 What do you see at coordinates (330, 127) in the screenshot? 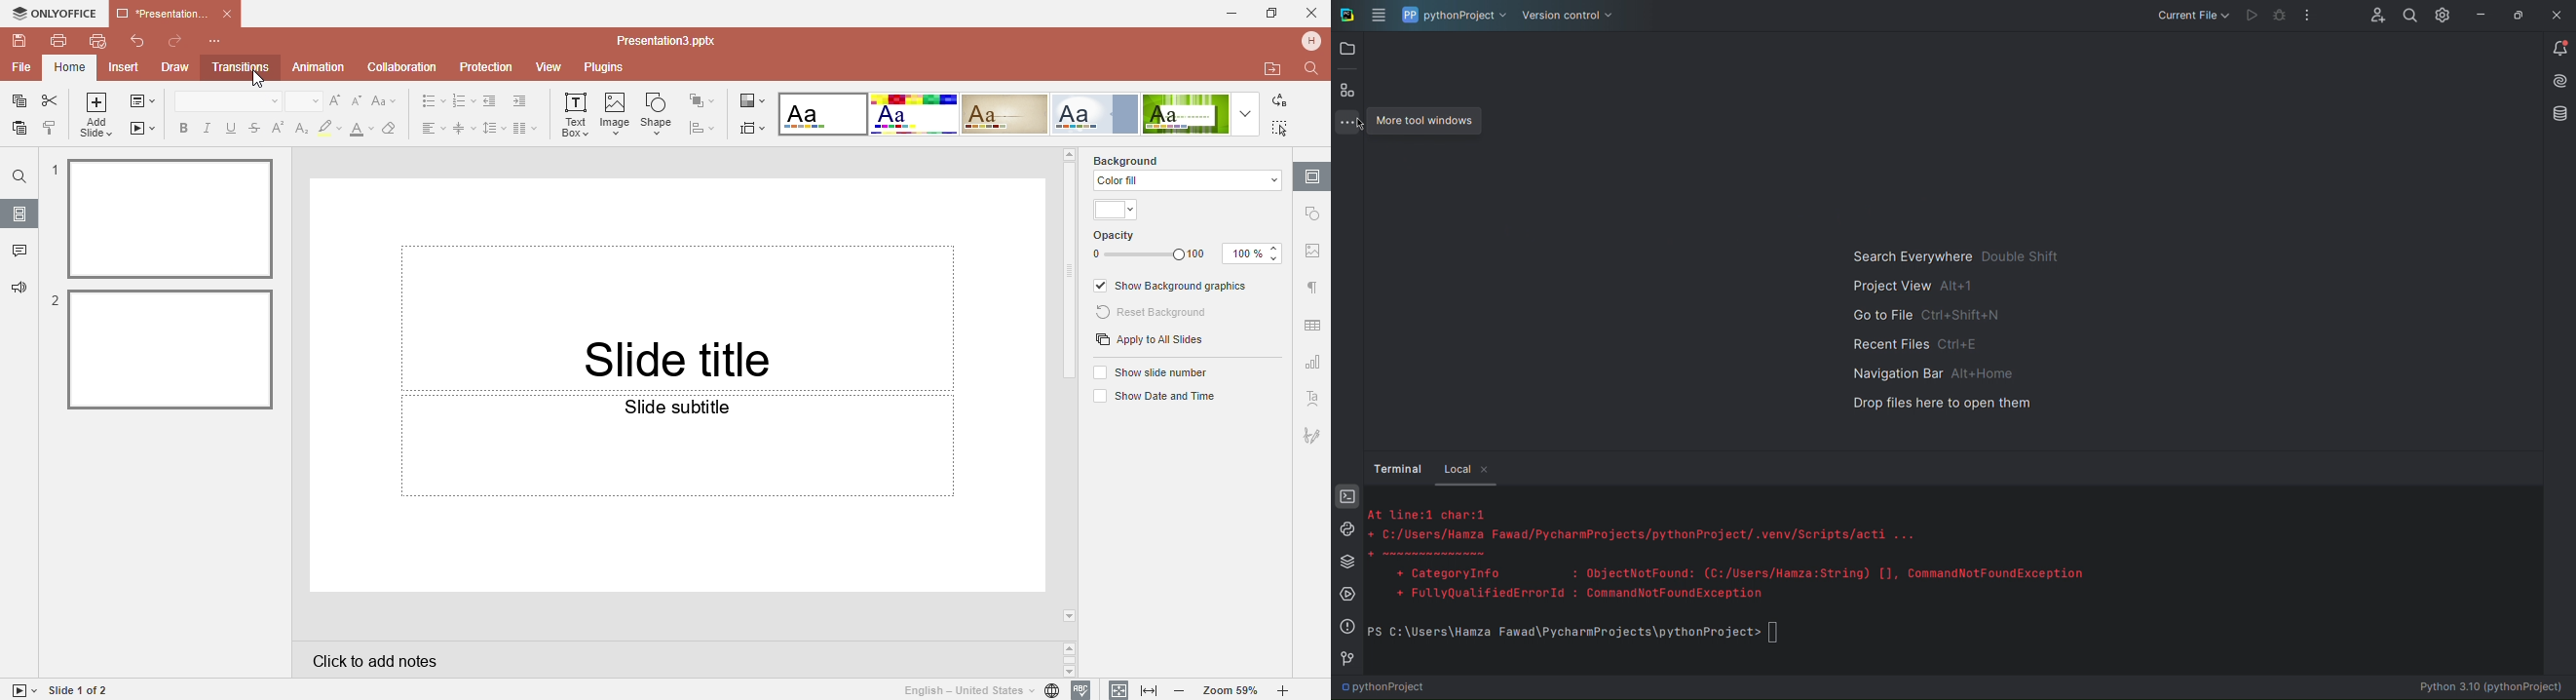
I see `Highlight color` at bounding box center [330, 127].